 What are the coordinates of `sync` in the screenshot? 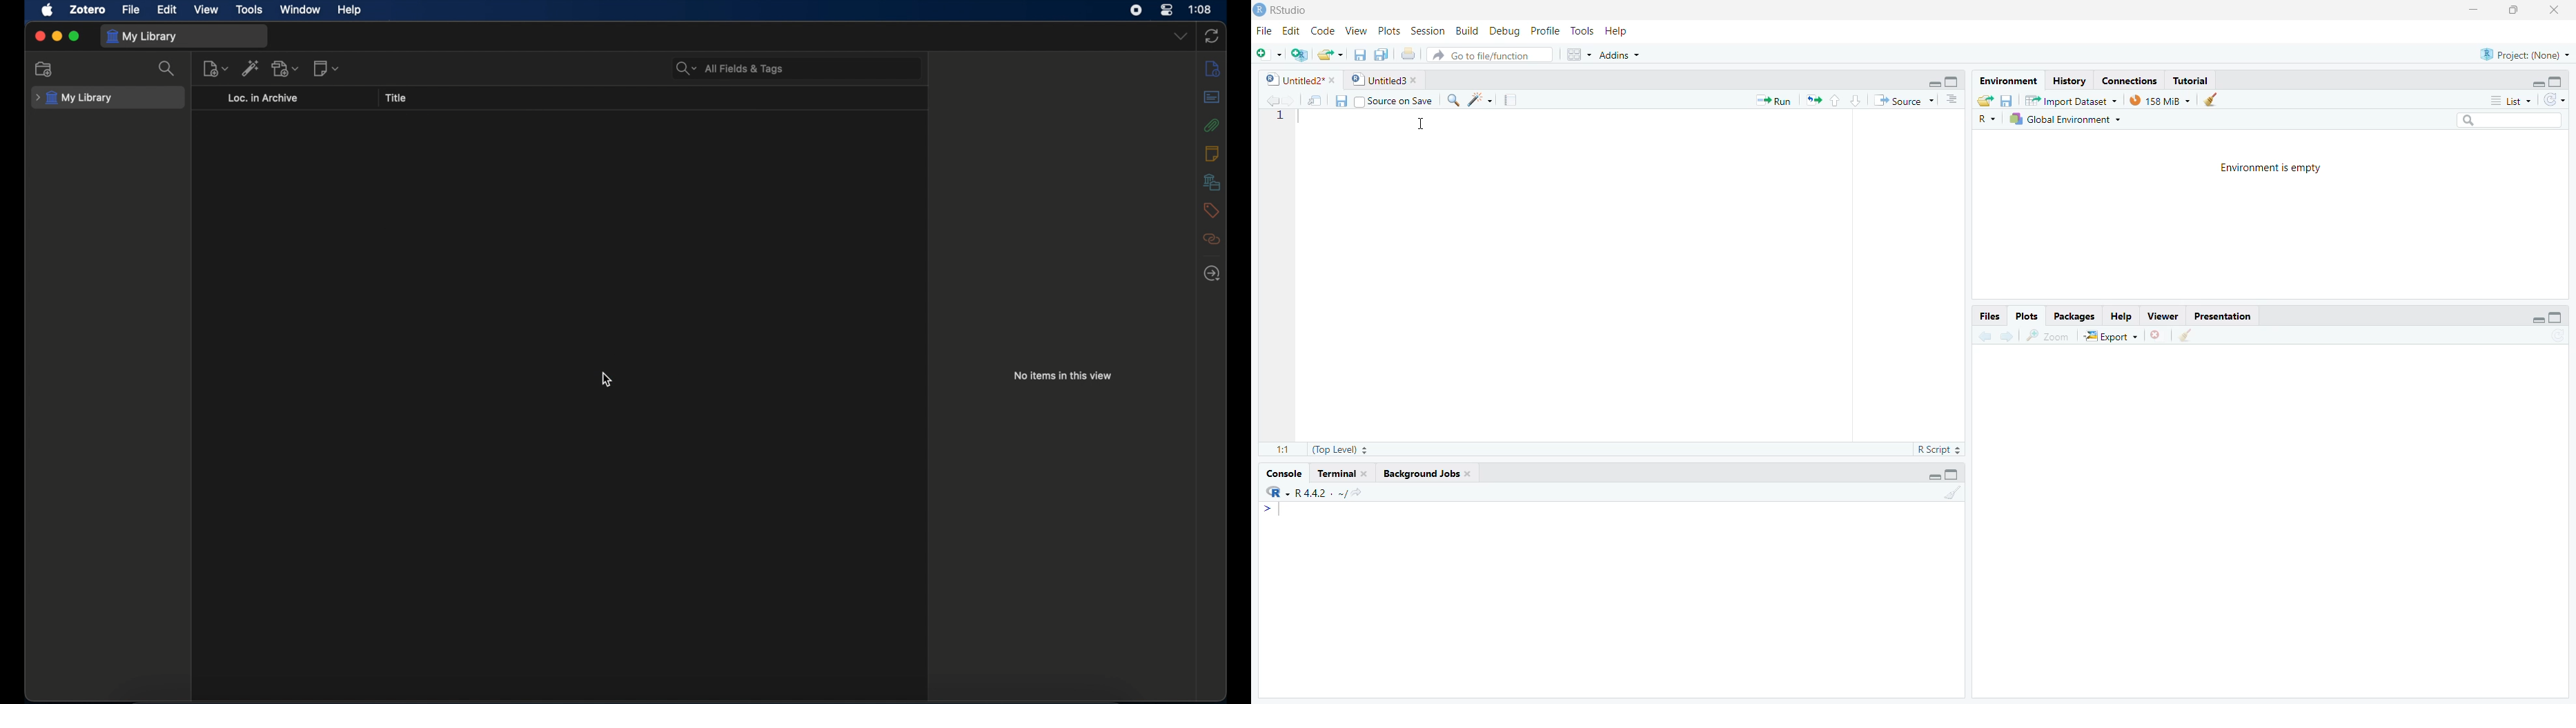 It's located at (1213, 36).